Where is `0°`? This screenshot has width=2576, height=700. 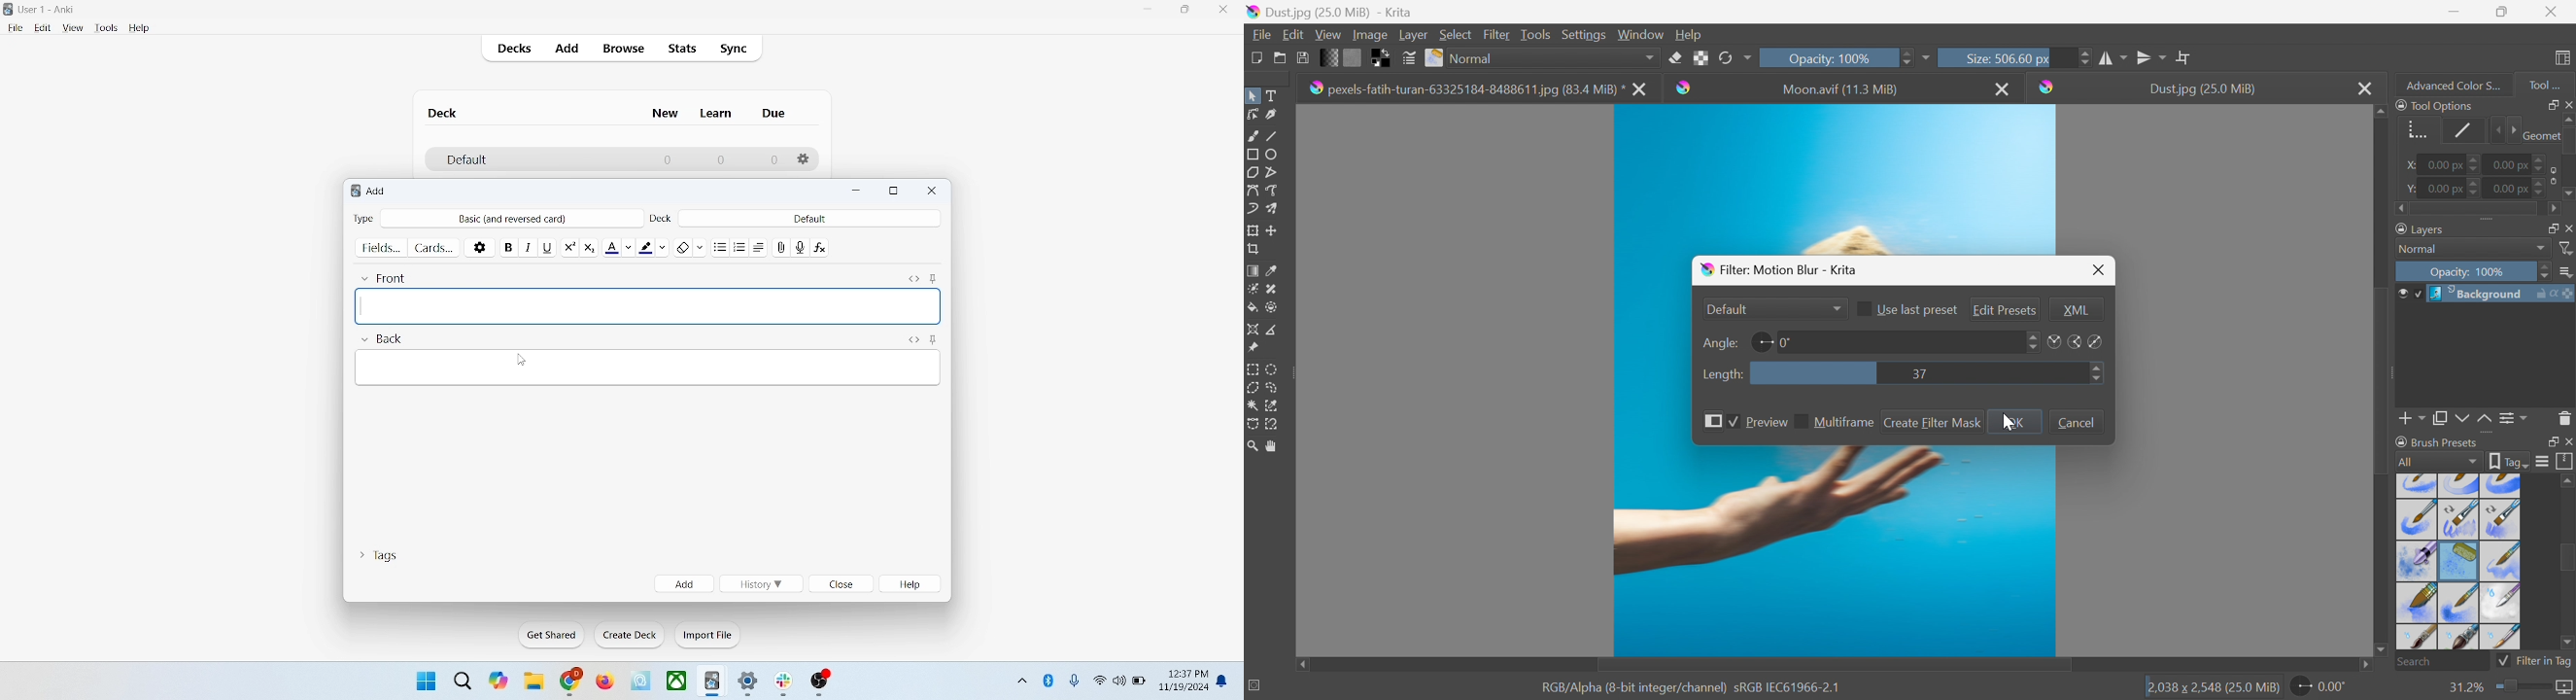
0° is located at coordinates (1786, 342).